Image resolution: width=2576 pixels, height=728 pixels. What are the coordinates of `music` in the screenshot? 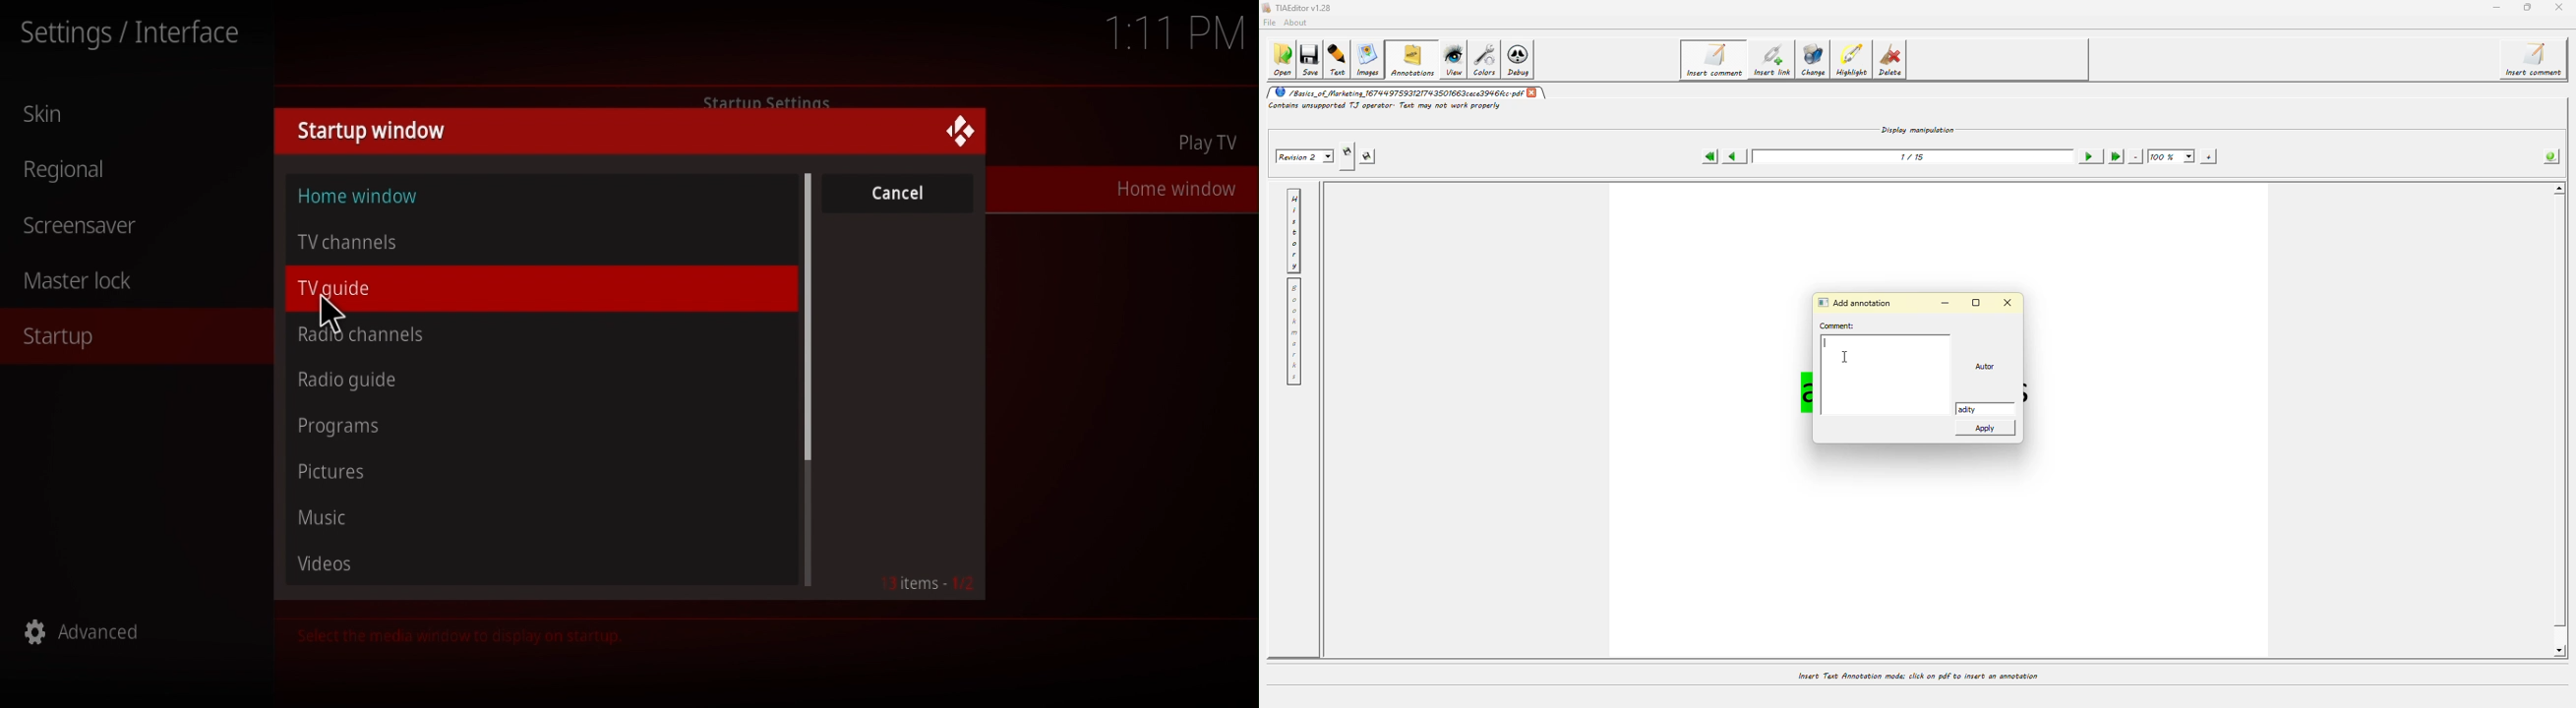 It's located at (329, 518).